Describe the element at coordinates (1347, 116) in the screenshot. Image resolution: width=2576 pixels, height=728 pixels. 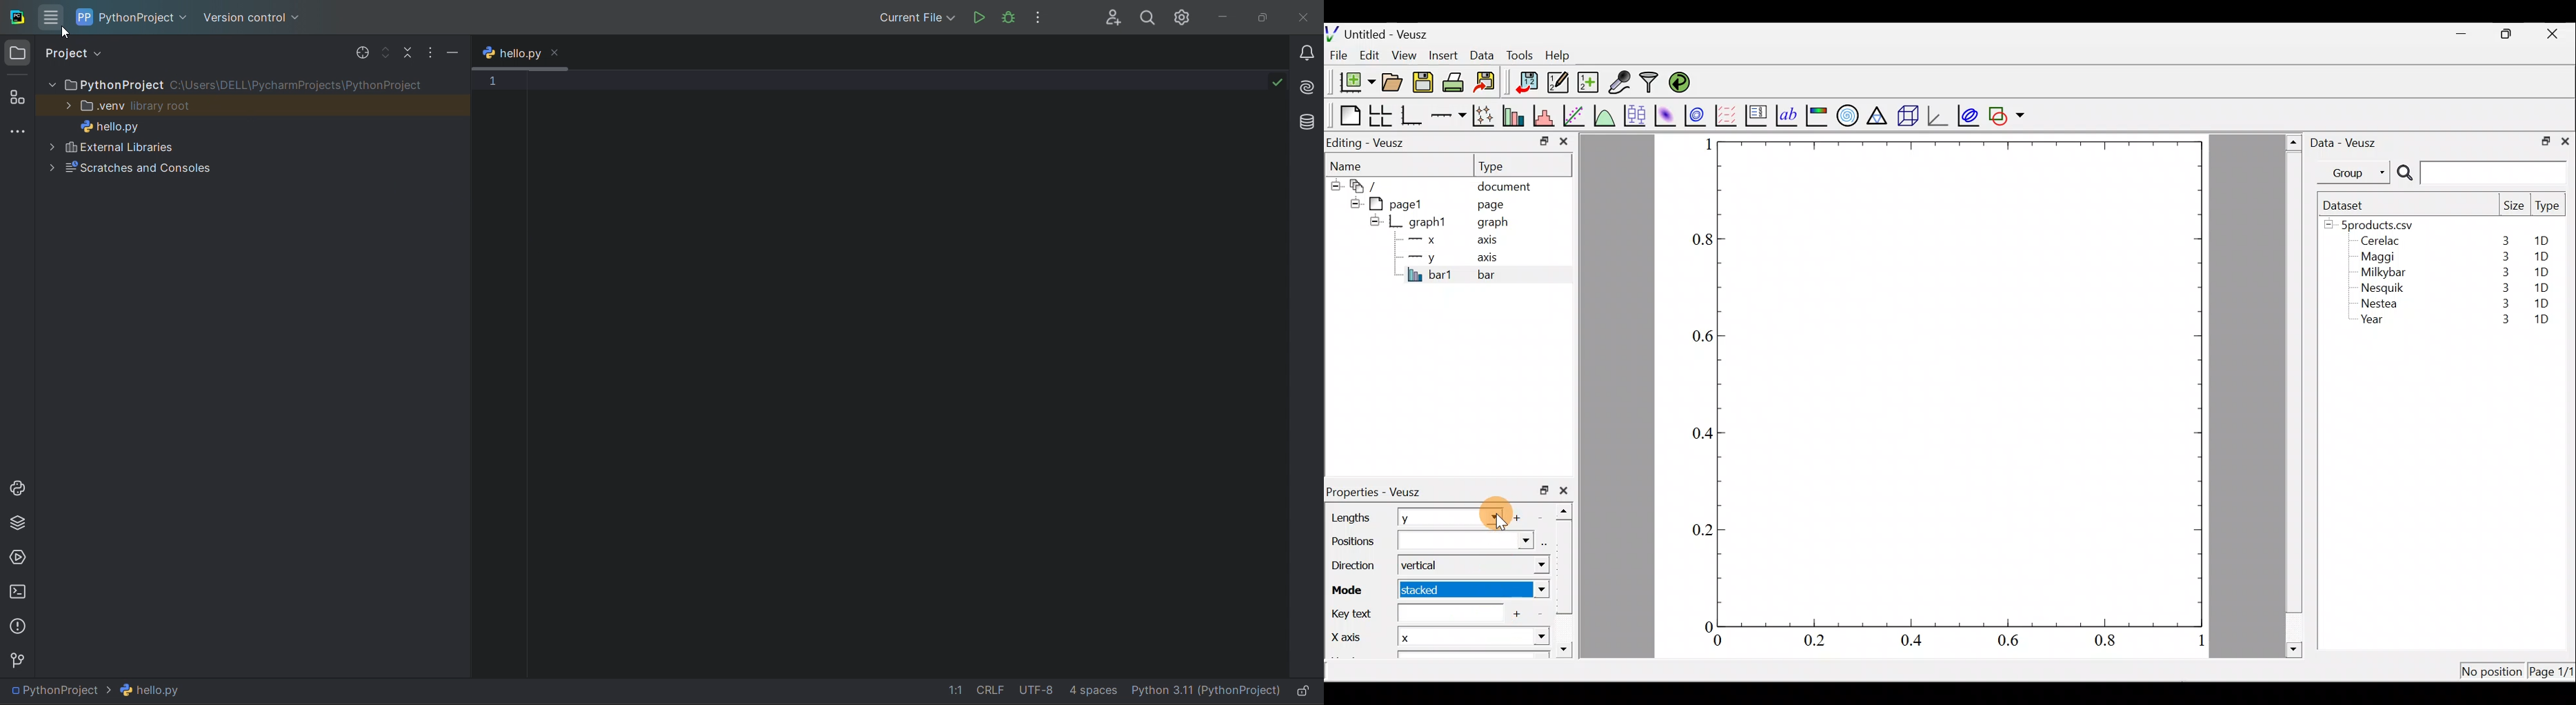
I see `Blank page` at that location.